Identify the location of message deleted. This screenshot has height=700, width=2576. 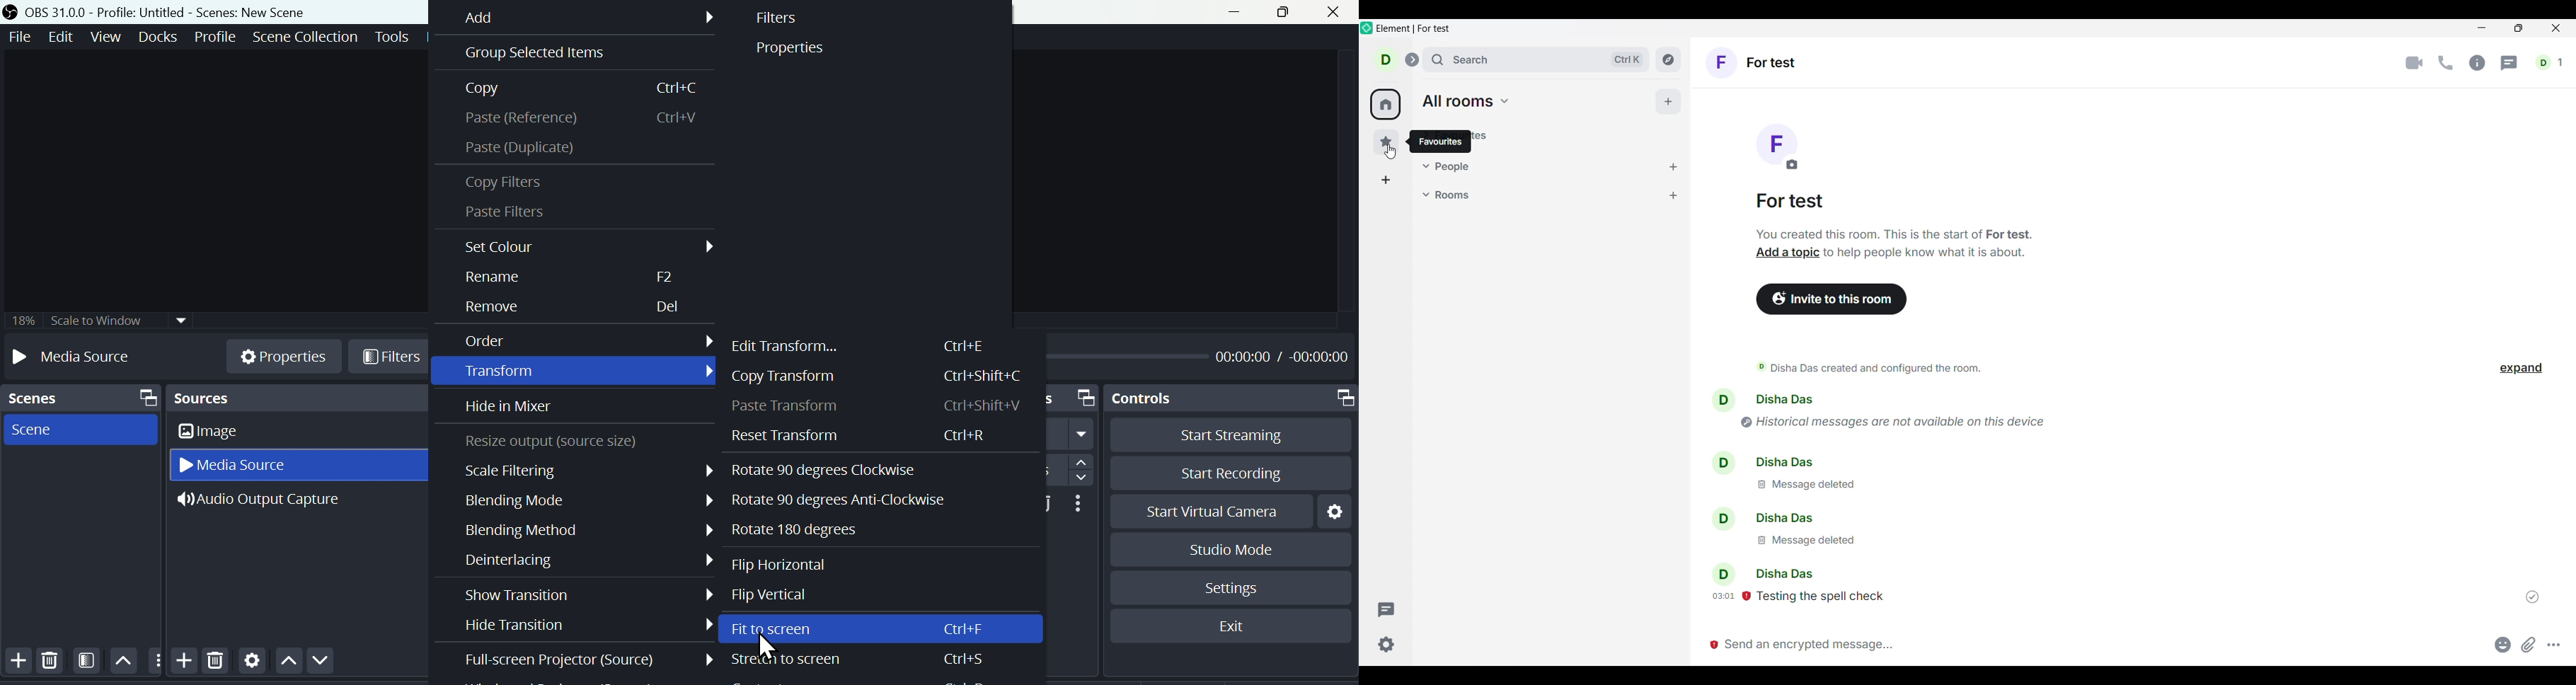
(1821, 545).